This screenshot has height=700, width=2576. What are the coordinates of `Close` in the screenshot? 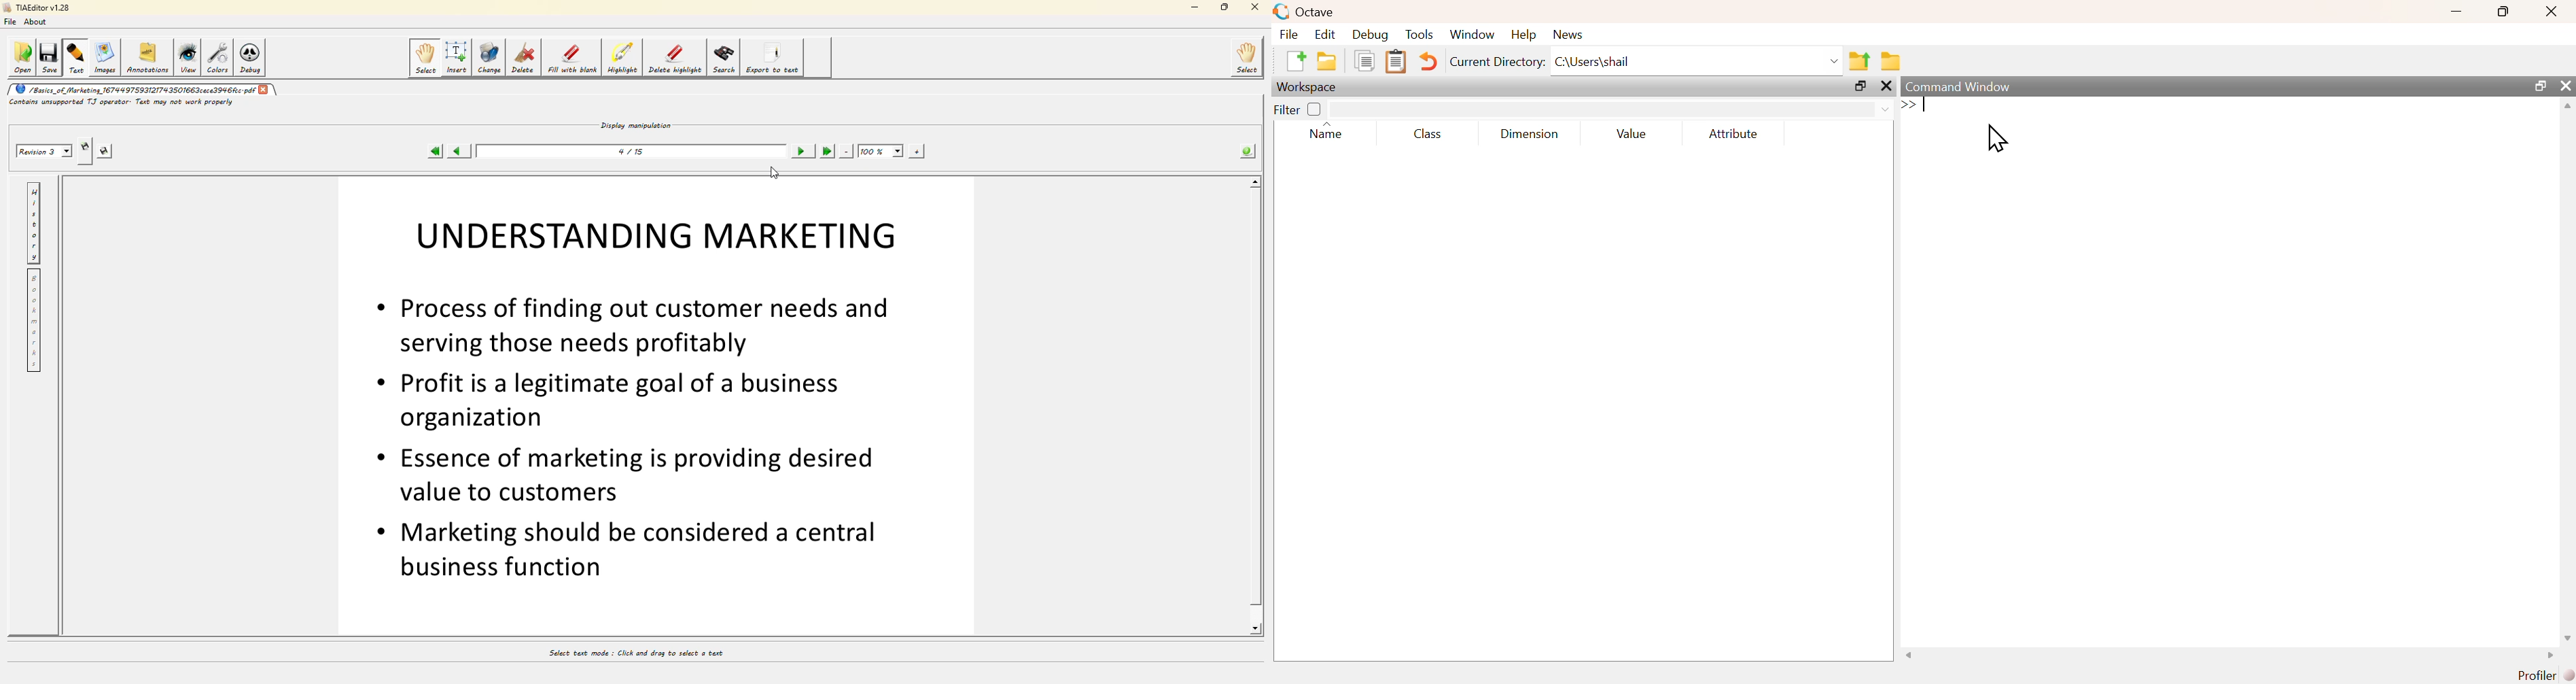 It's located at (2566, 86).